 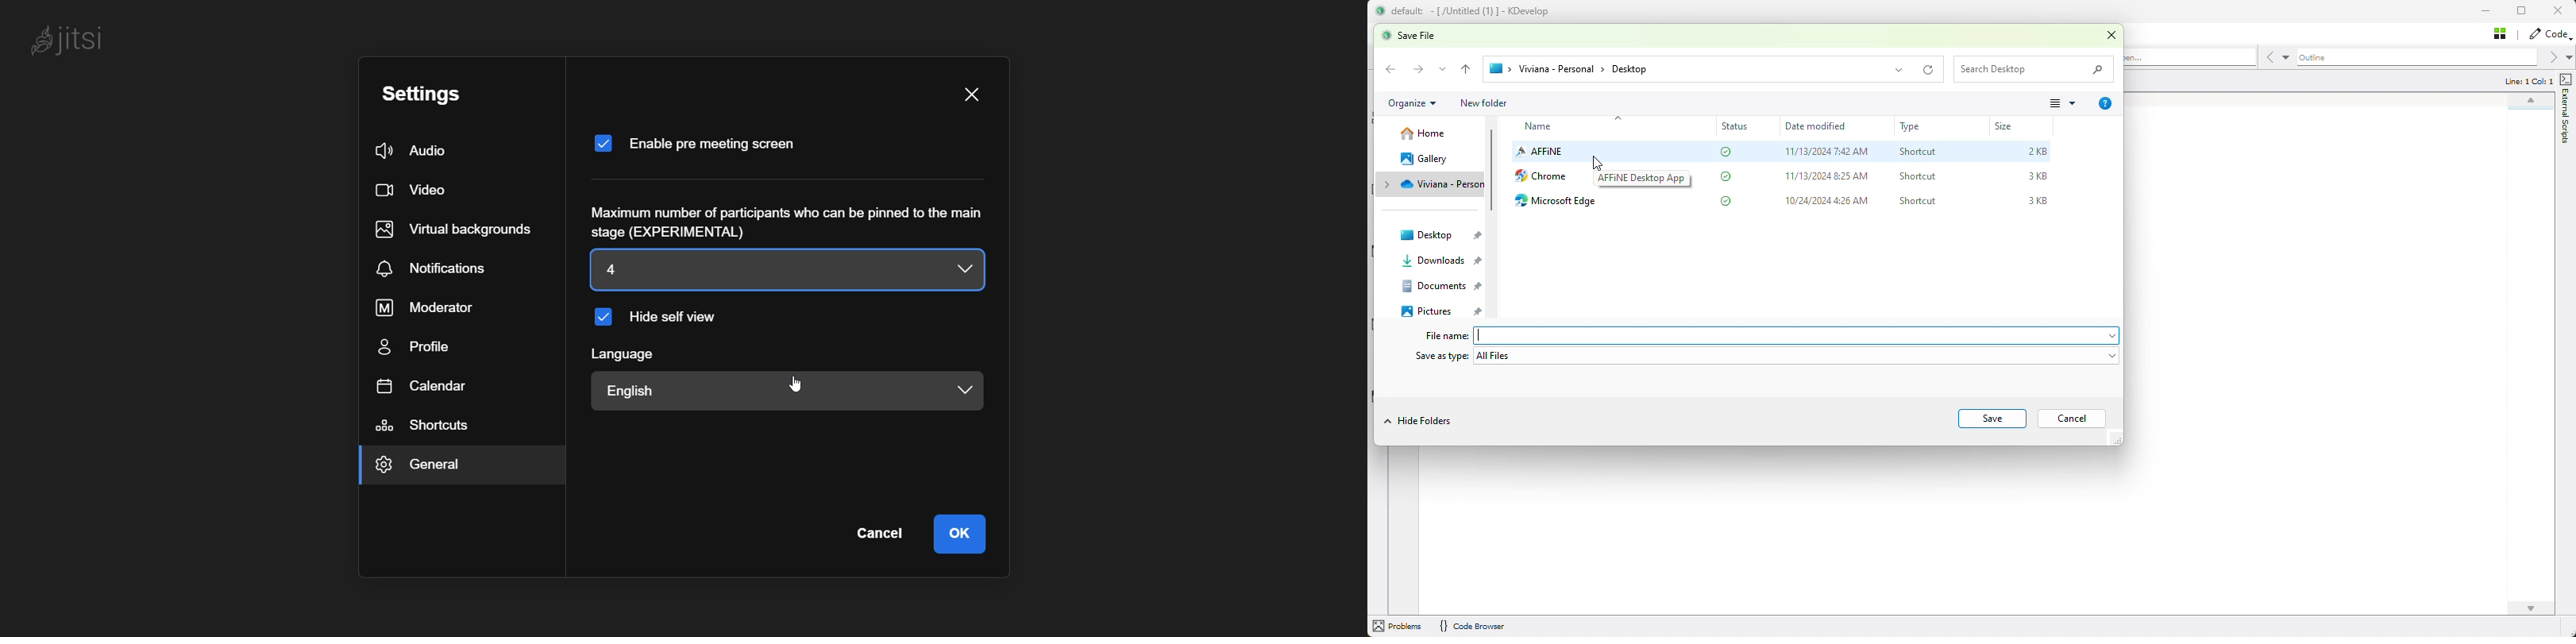 What do you see at coordinates (410, 192) in the screenshot?
I see `video` at bounding box center [410, 192].